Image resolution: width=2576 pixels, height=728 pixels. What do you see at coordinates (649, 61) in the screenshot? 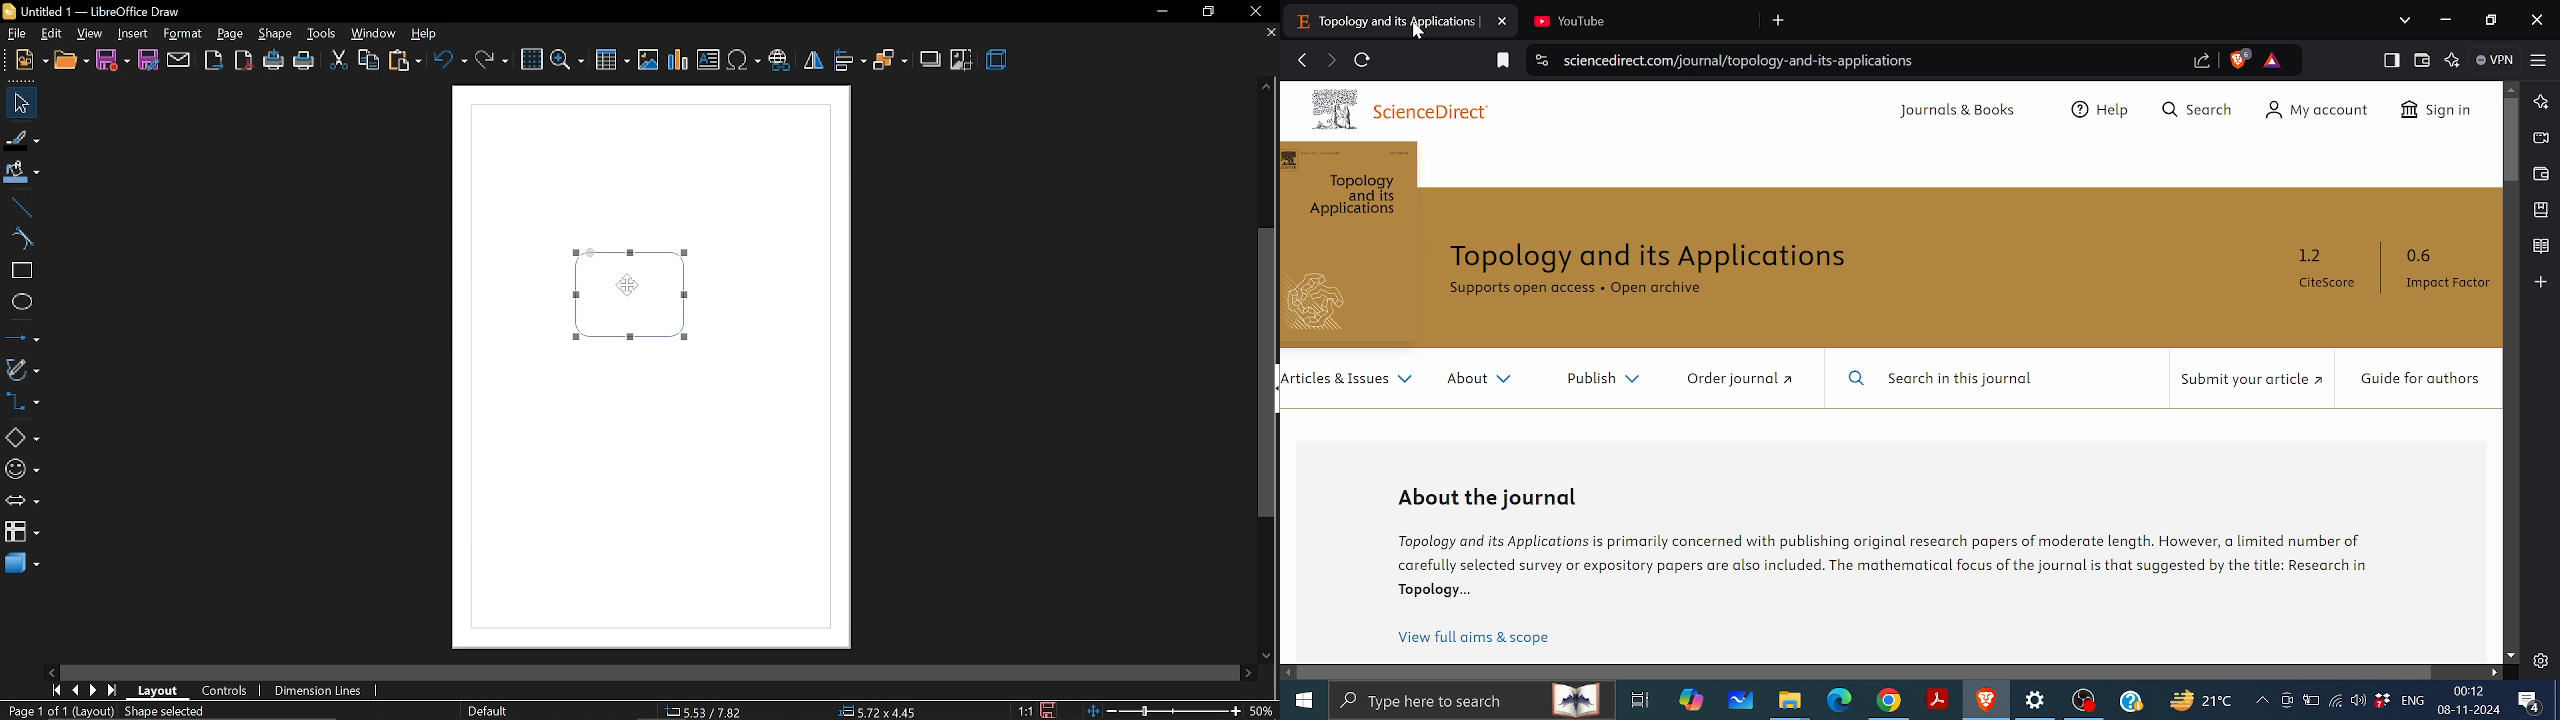
I see `insert image` at bounding box center [649, 61].